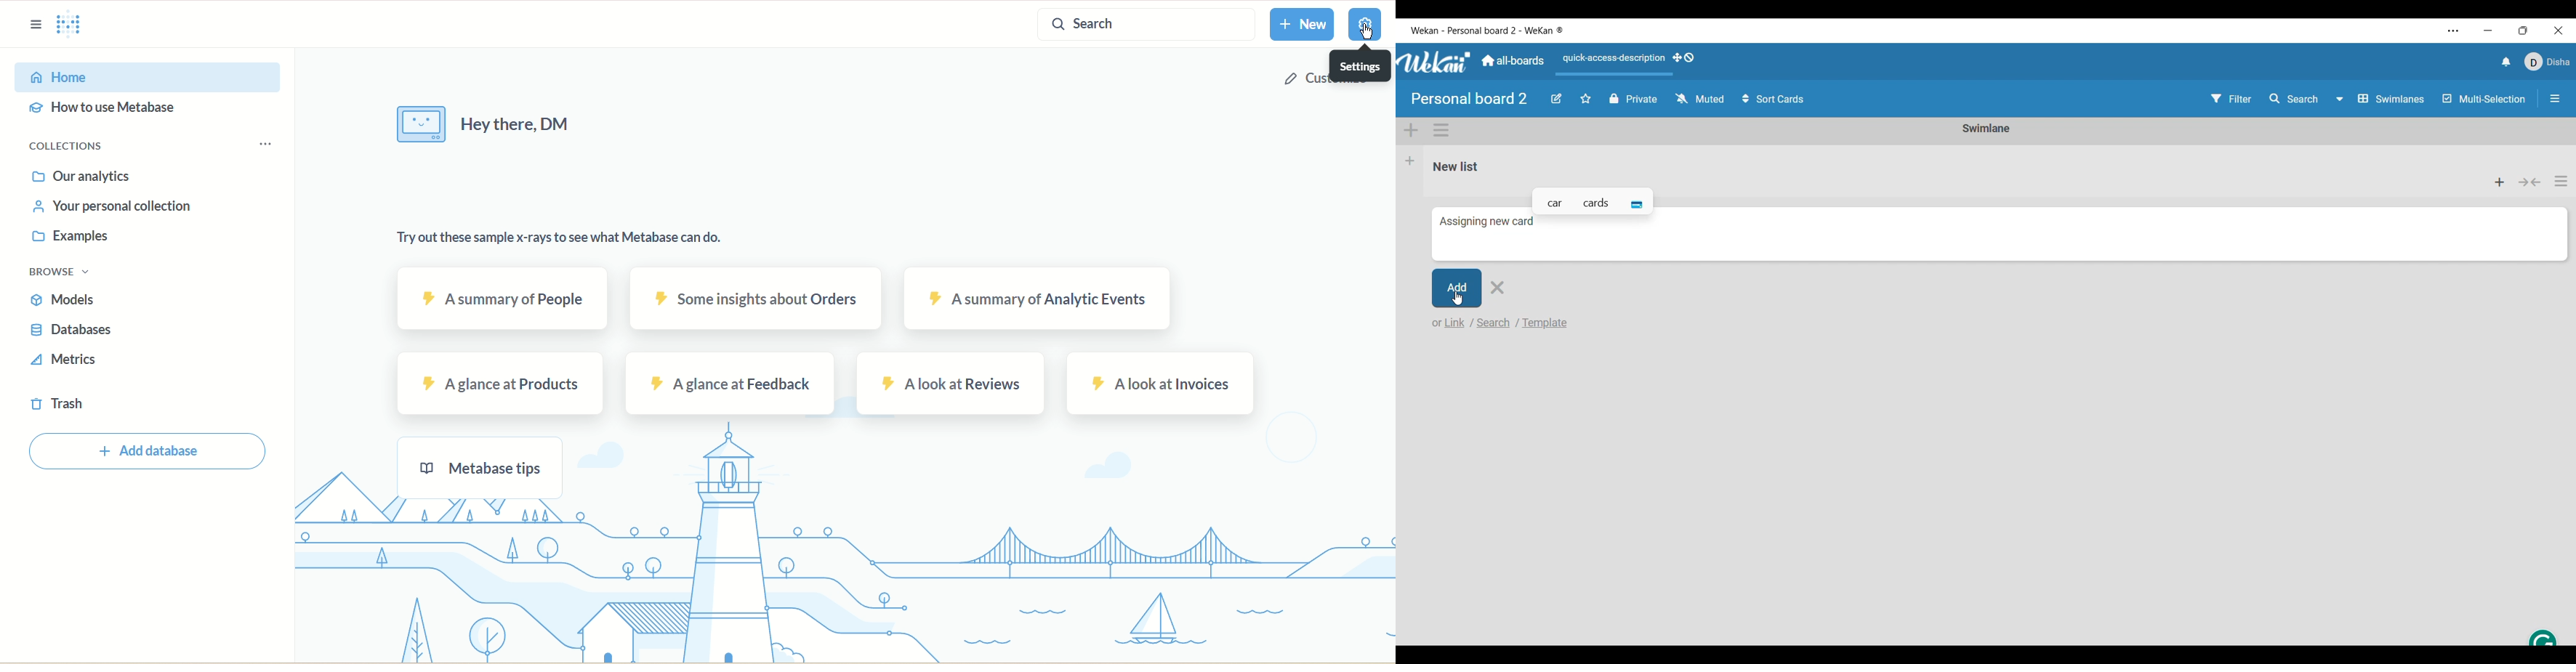 The height and width of the screenshot is (672, 2576). Describe the element at coordinates (730, 384) in the screenshot. I see `a glance t feedback` at that location.